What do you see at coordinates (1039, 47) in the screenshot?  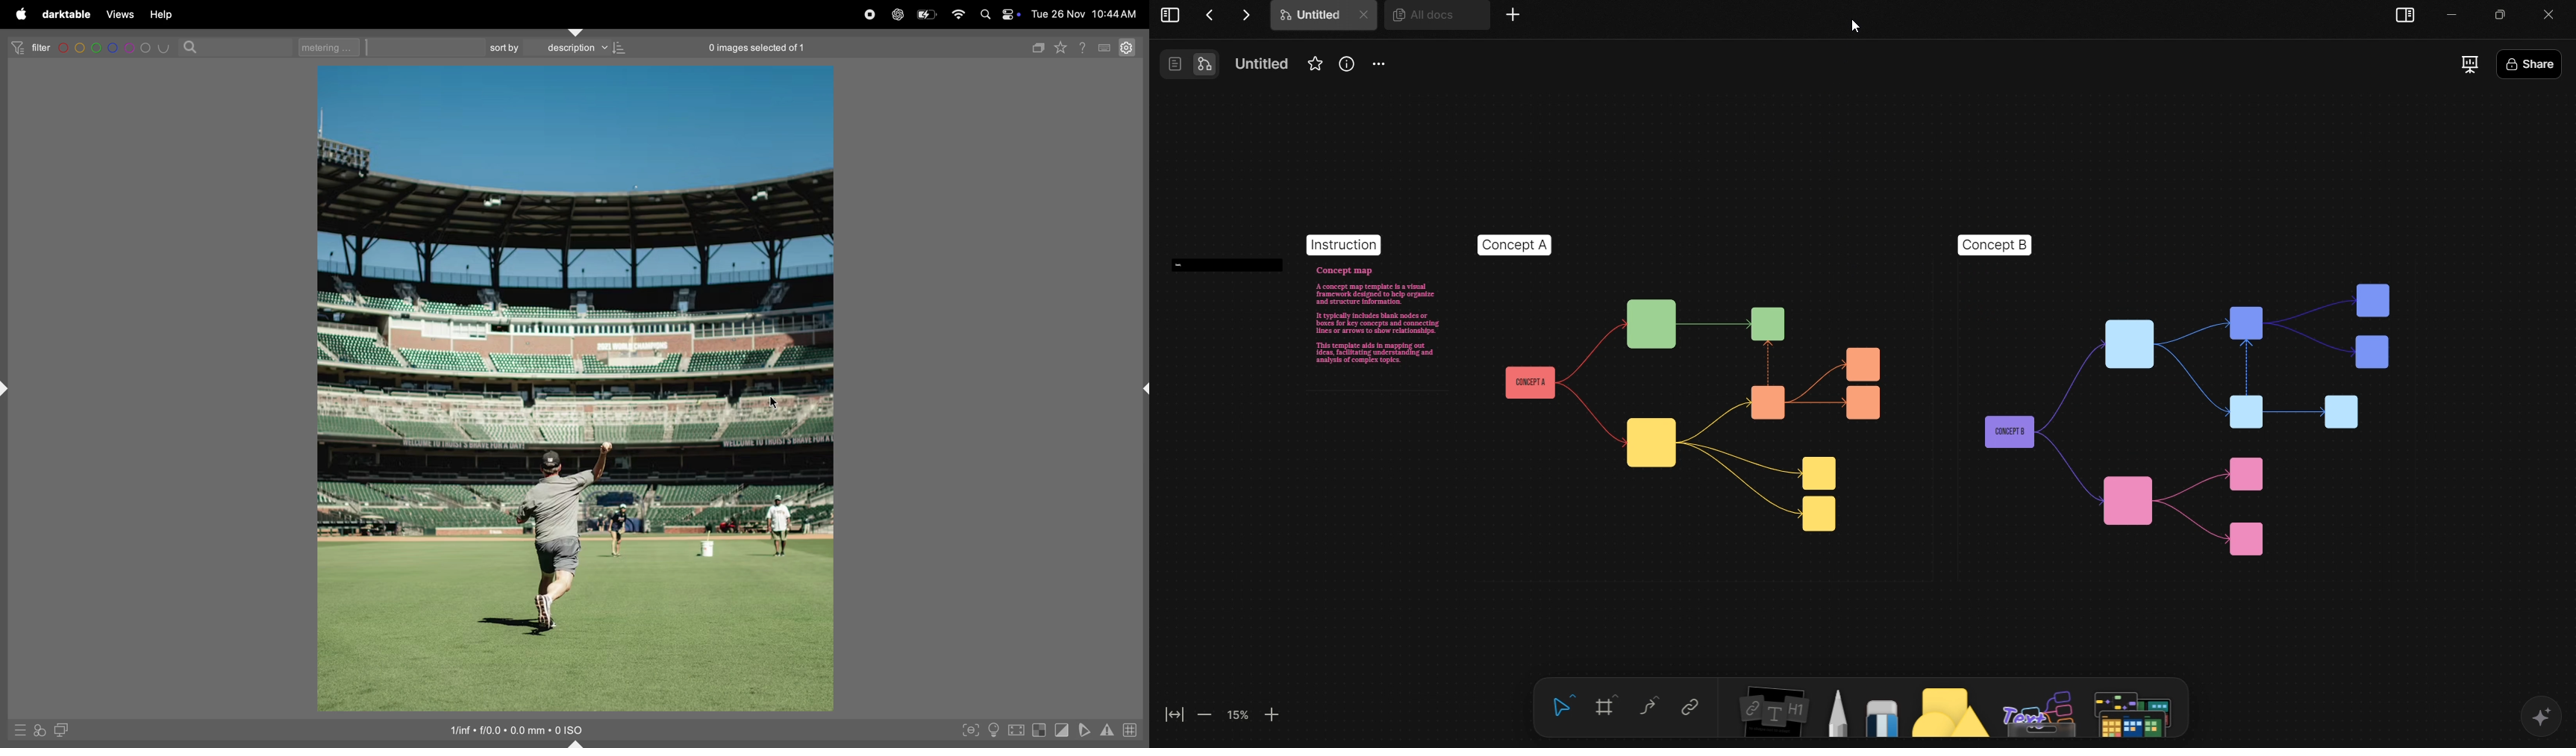 I see `` at bounding box center [1039, 47].